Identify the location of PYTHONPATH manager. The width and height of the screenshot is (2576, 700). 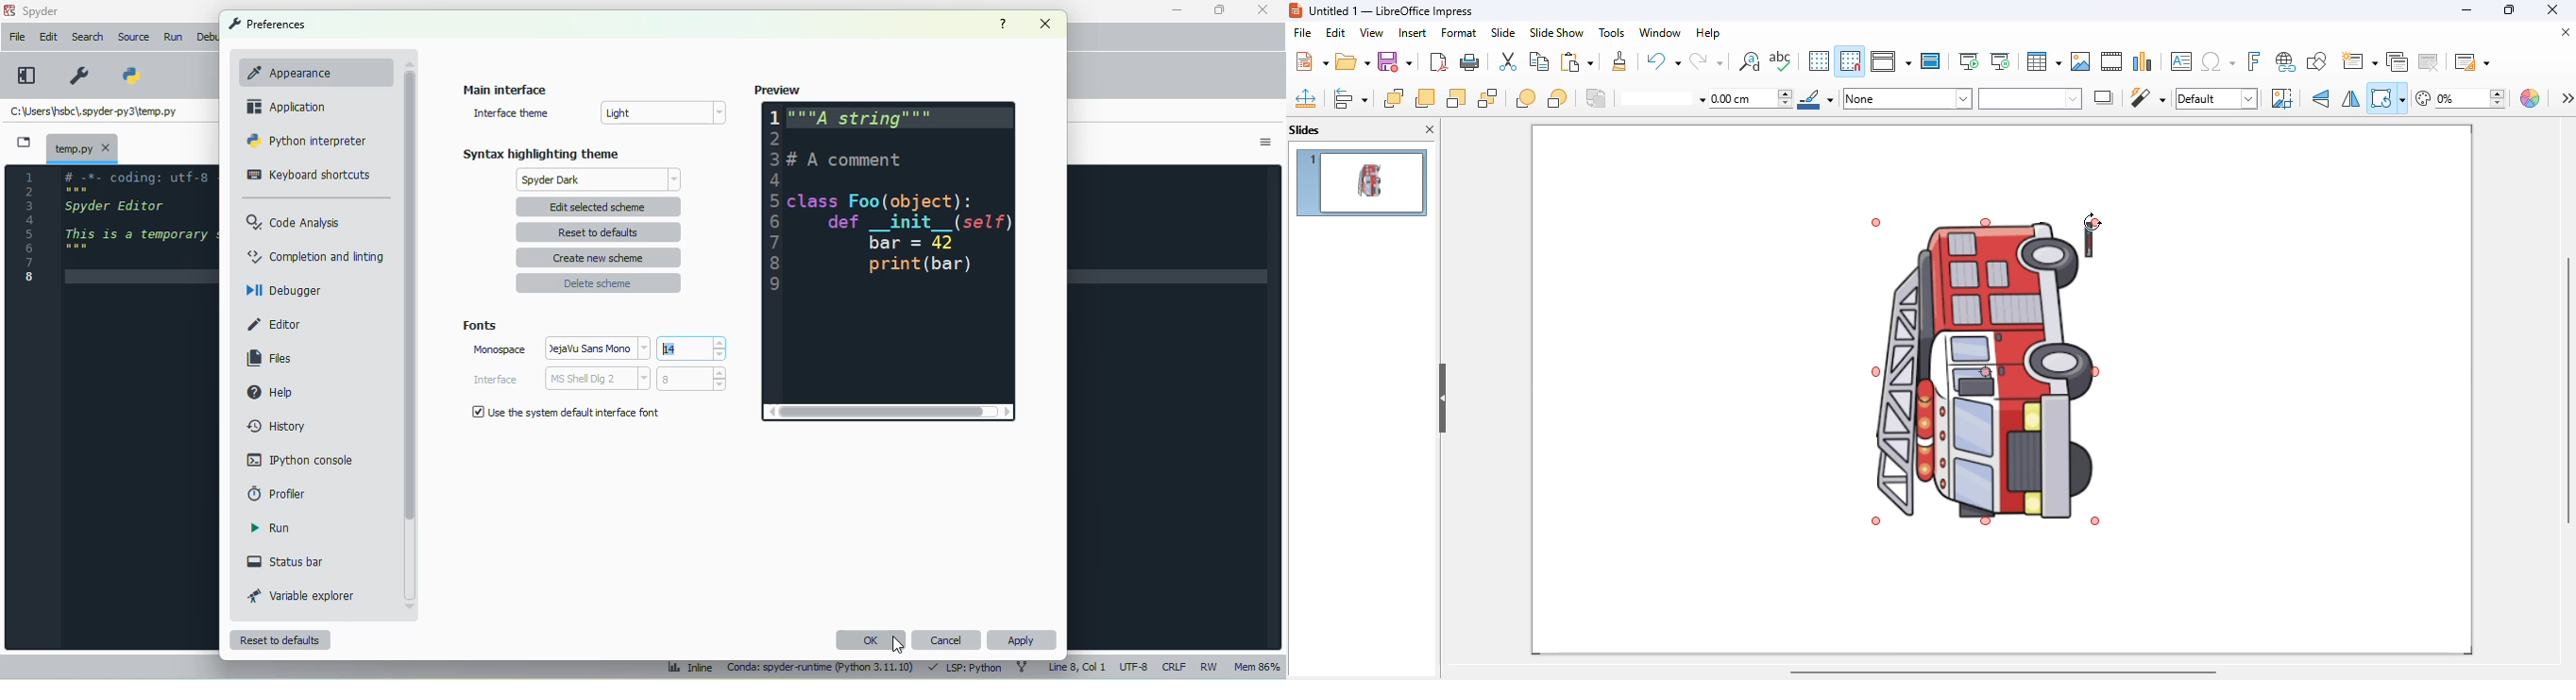
(128, 74).